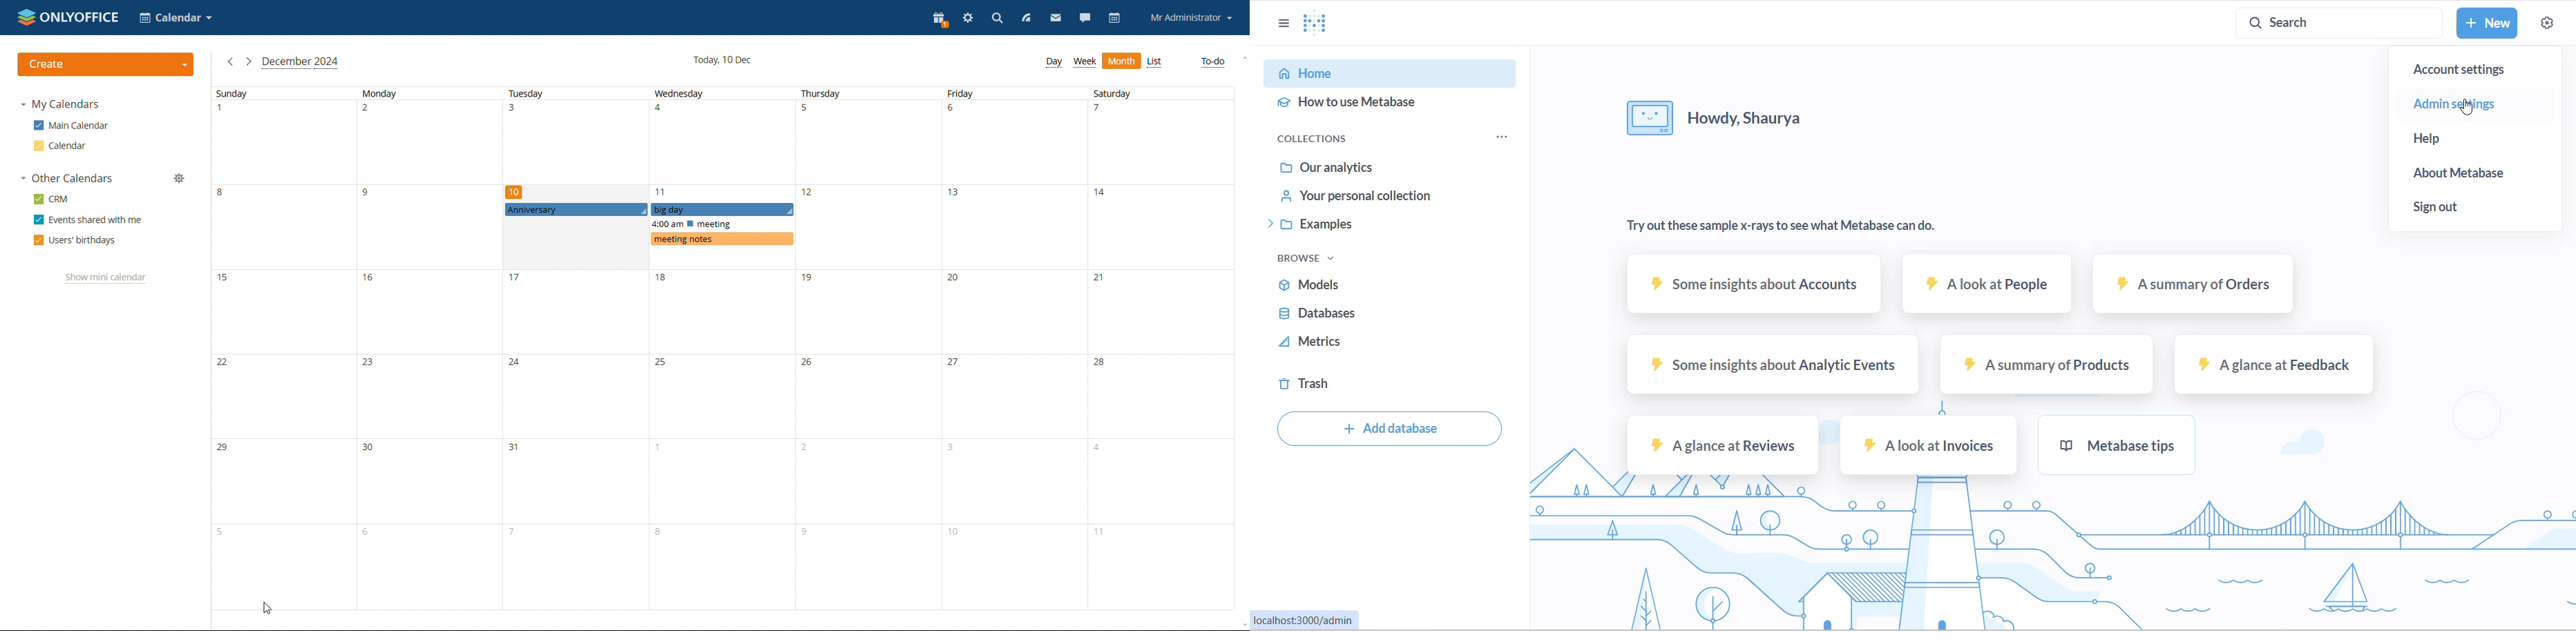 The height and width of the screenshot is (644, 2576). Describe the element at coordinates (176, 18) in the screenshot. I see `select application` at that location.